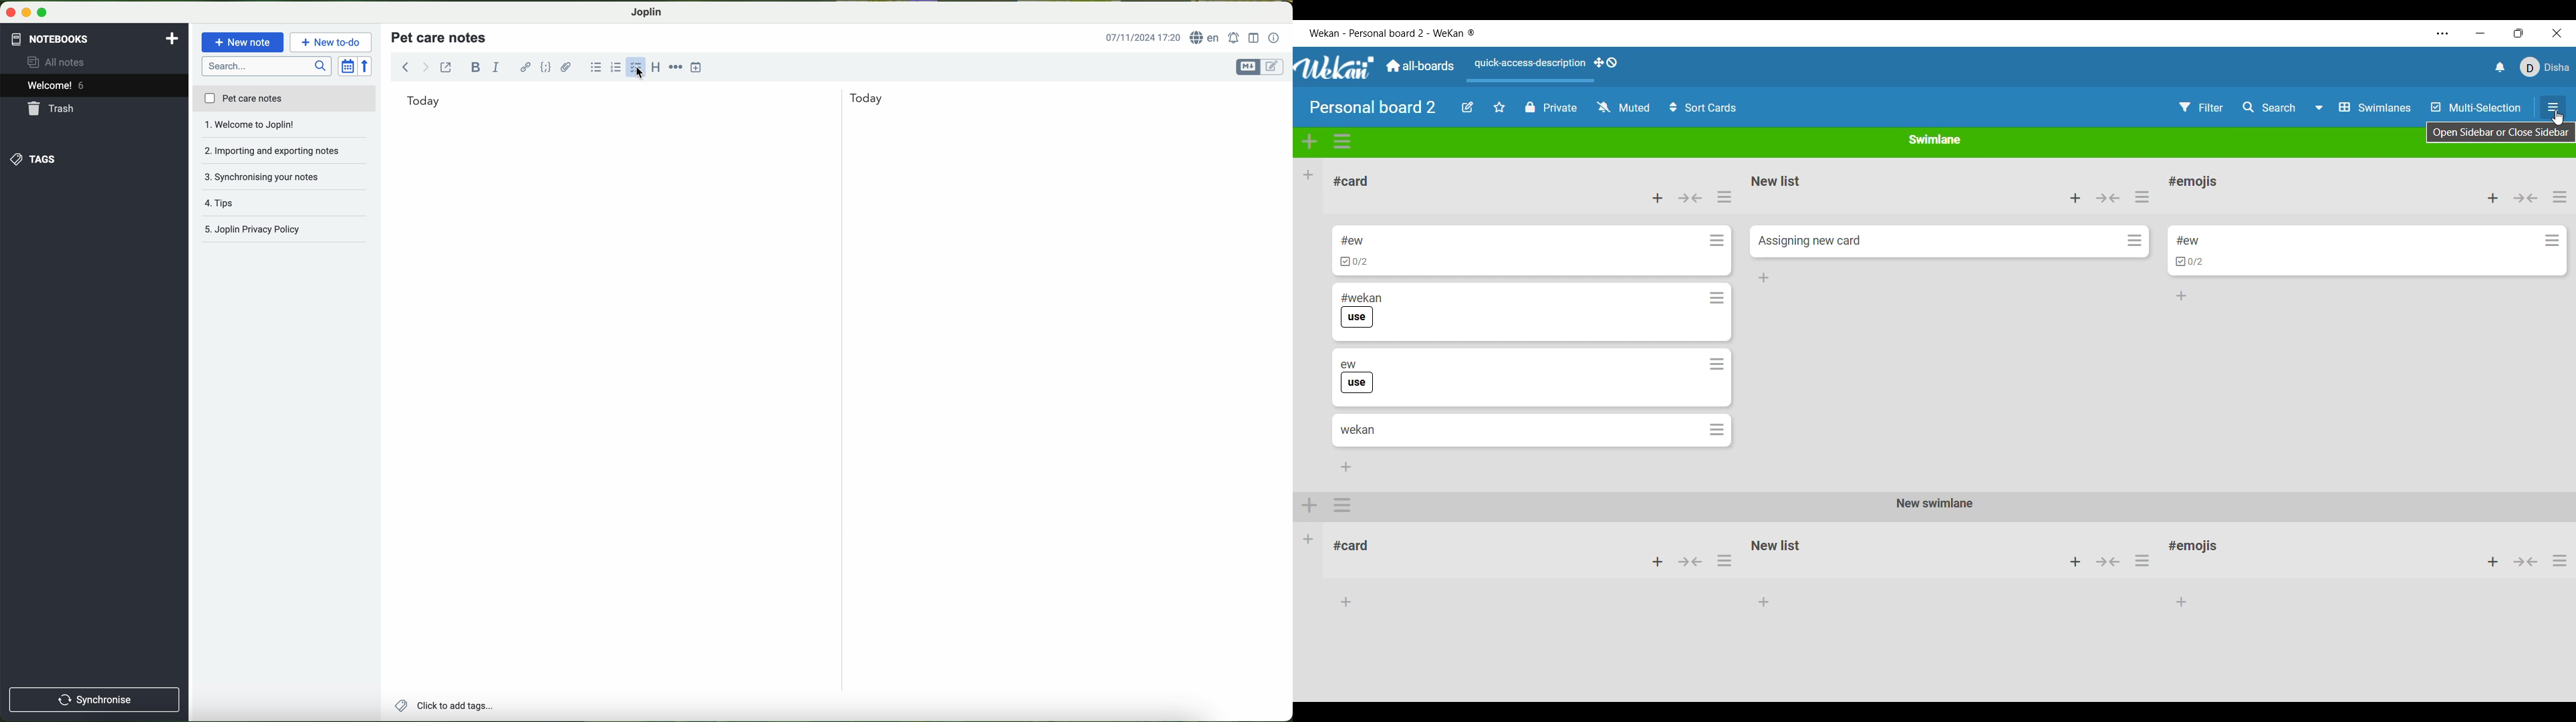  Describe the element at coordinates (647, 11) in the screenshot. I see `Joplin` at that location.